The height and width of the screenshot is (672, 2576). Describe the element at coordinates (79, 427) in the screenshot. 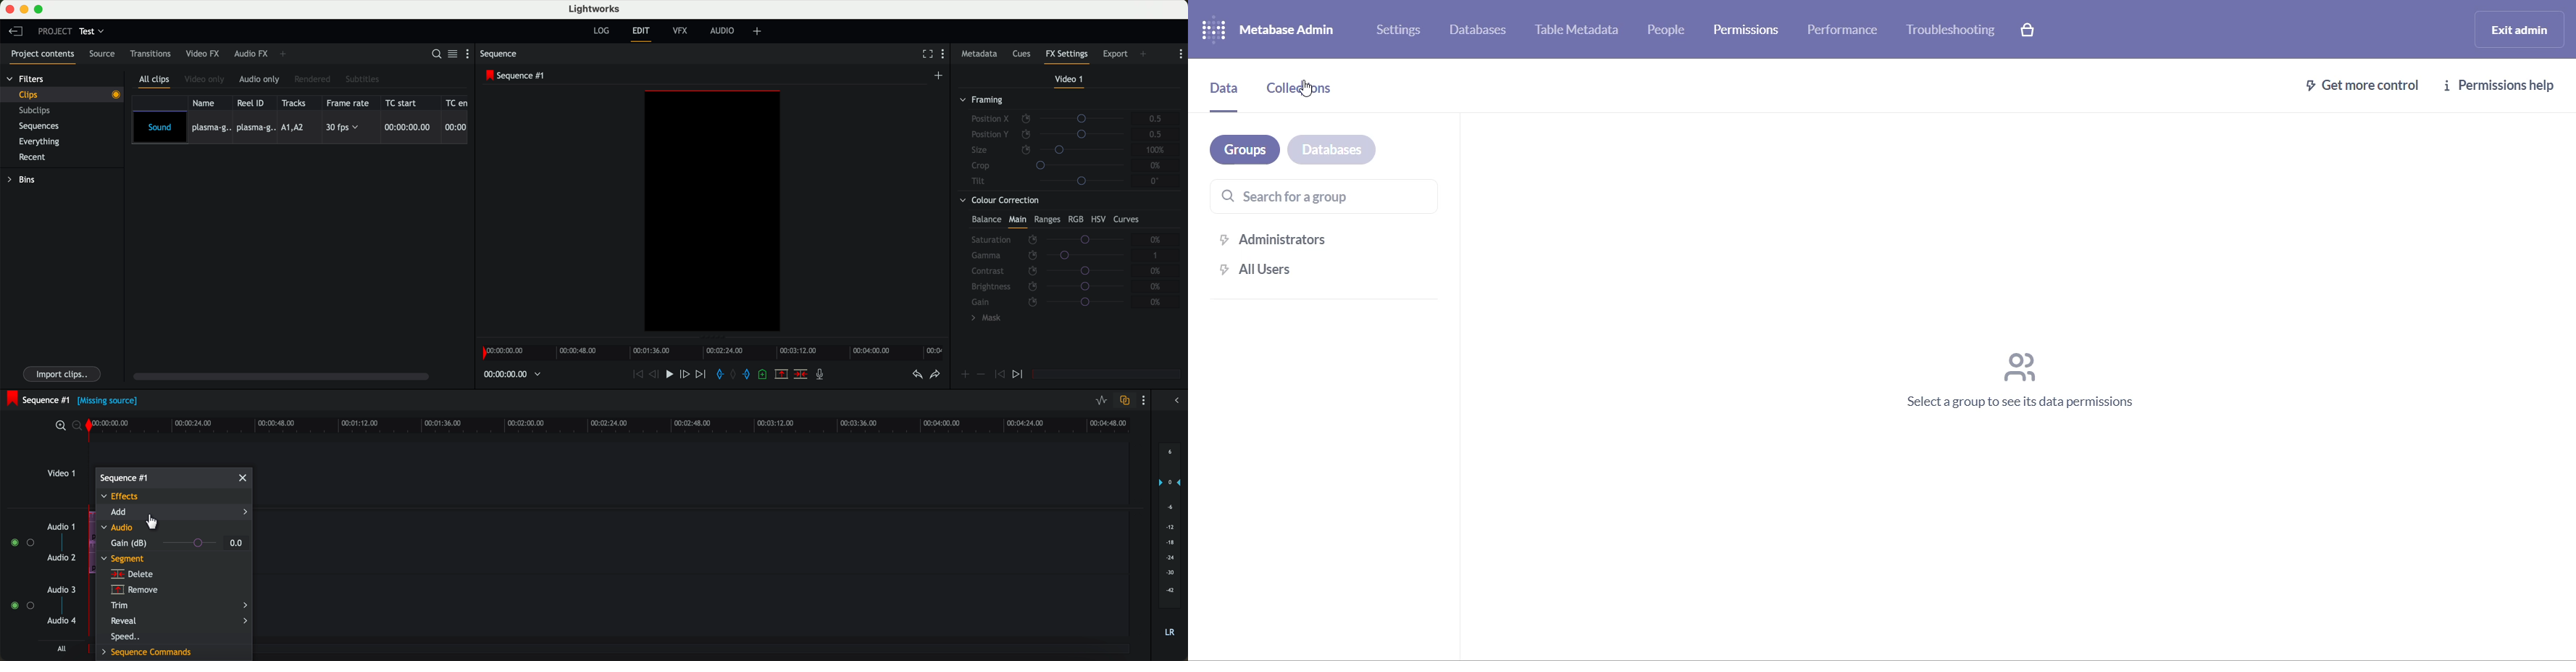

I see `zoom out` at that location.